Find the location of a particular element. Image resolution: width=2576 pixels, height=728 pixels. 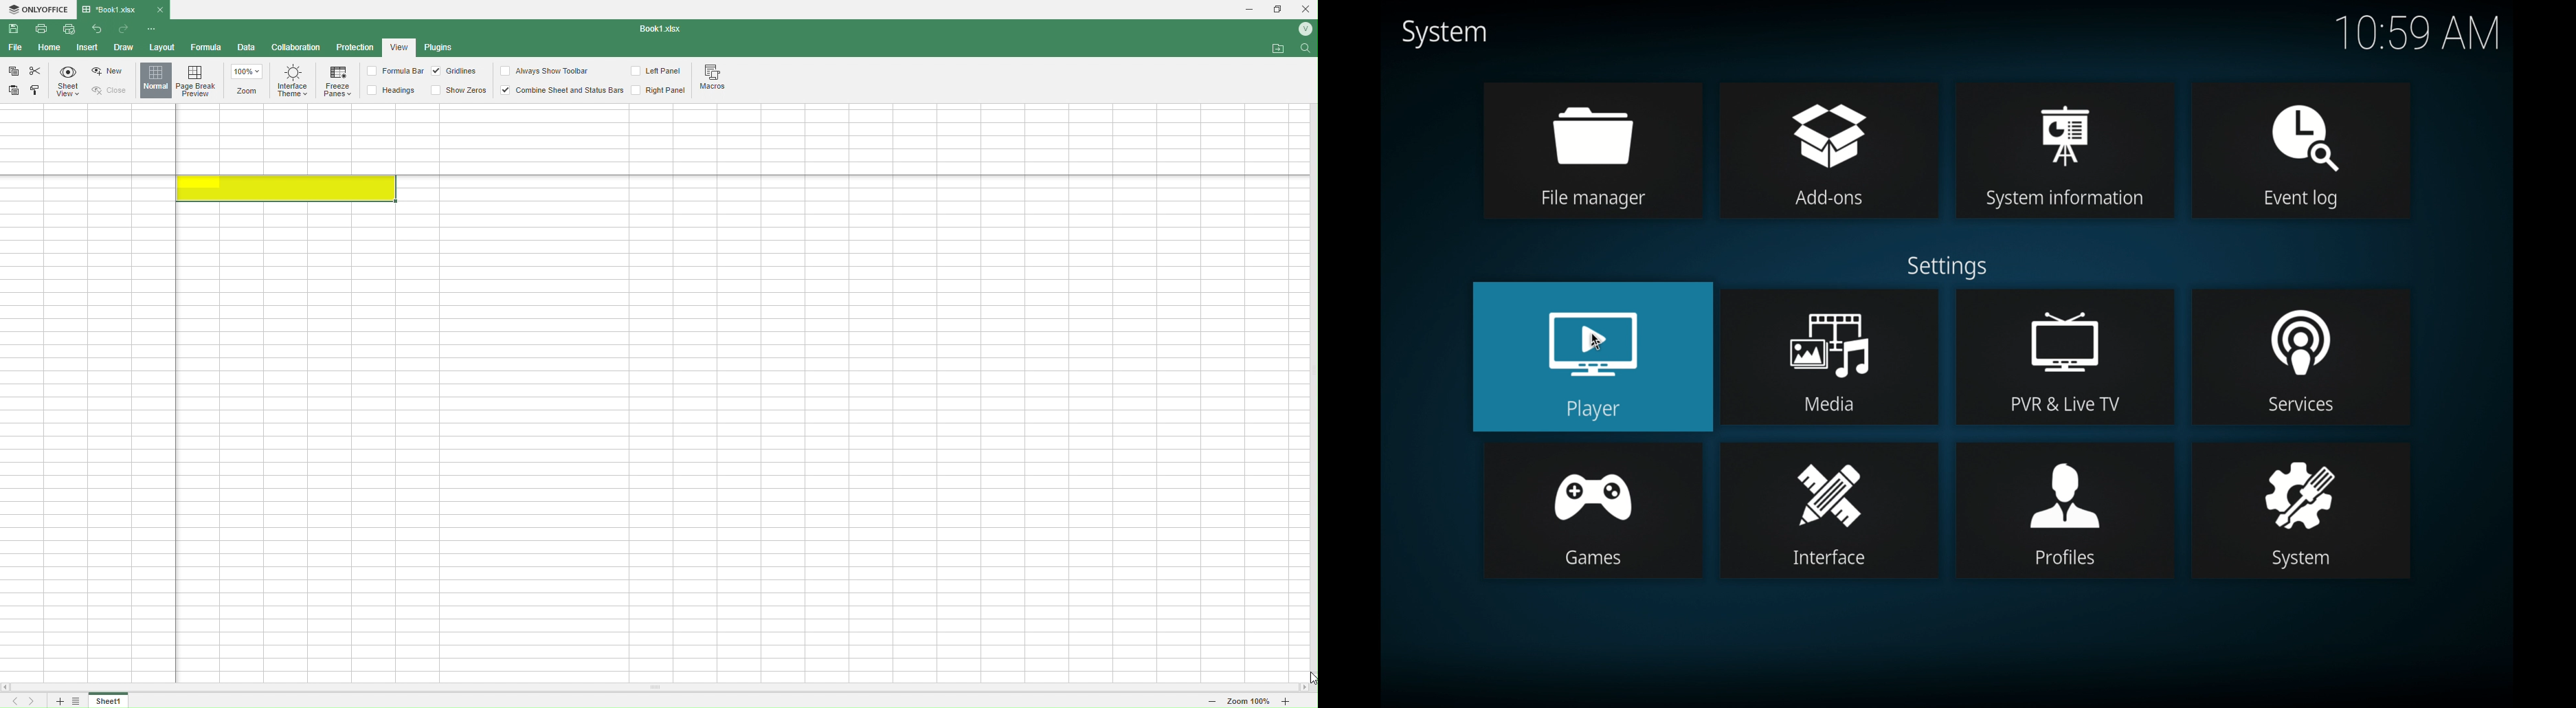

Sheet 1 is located at coordinates (109, 701).